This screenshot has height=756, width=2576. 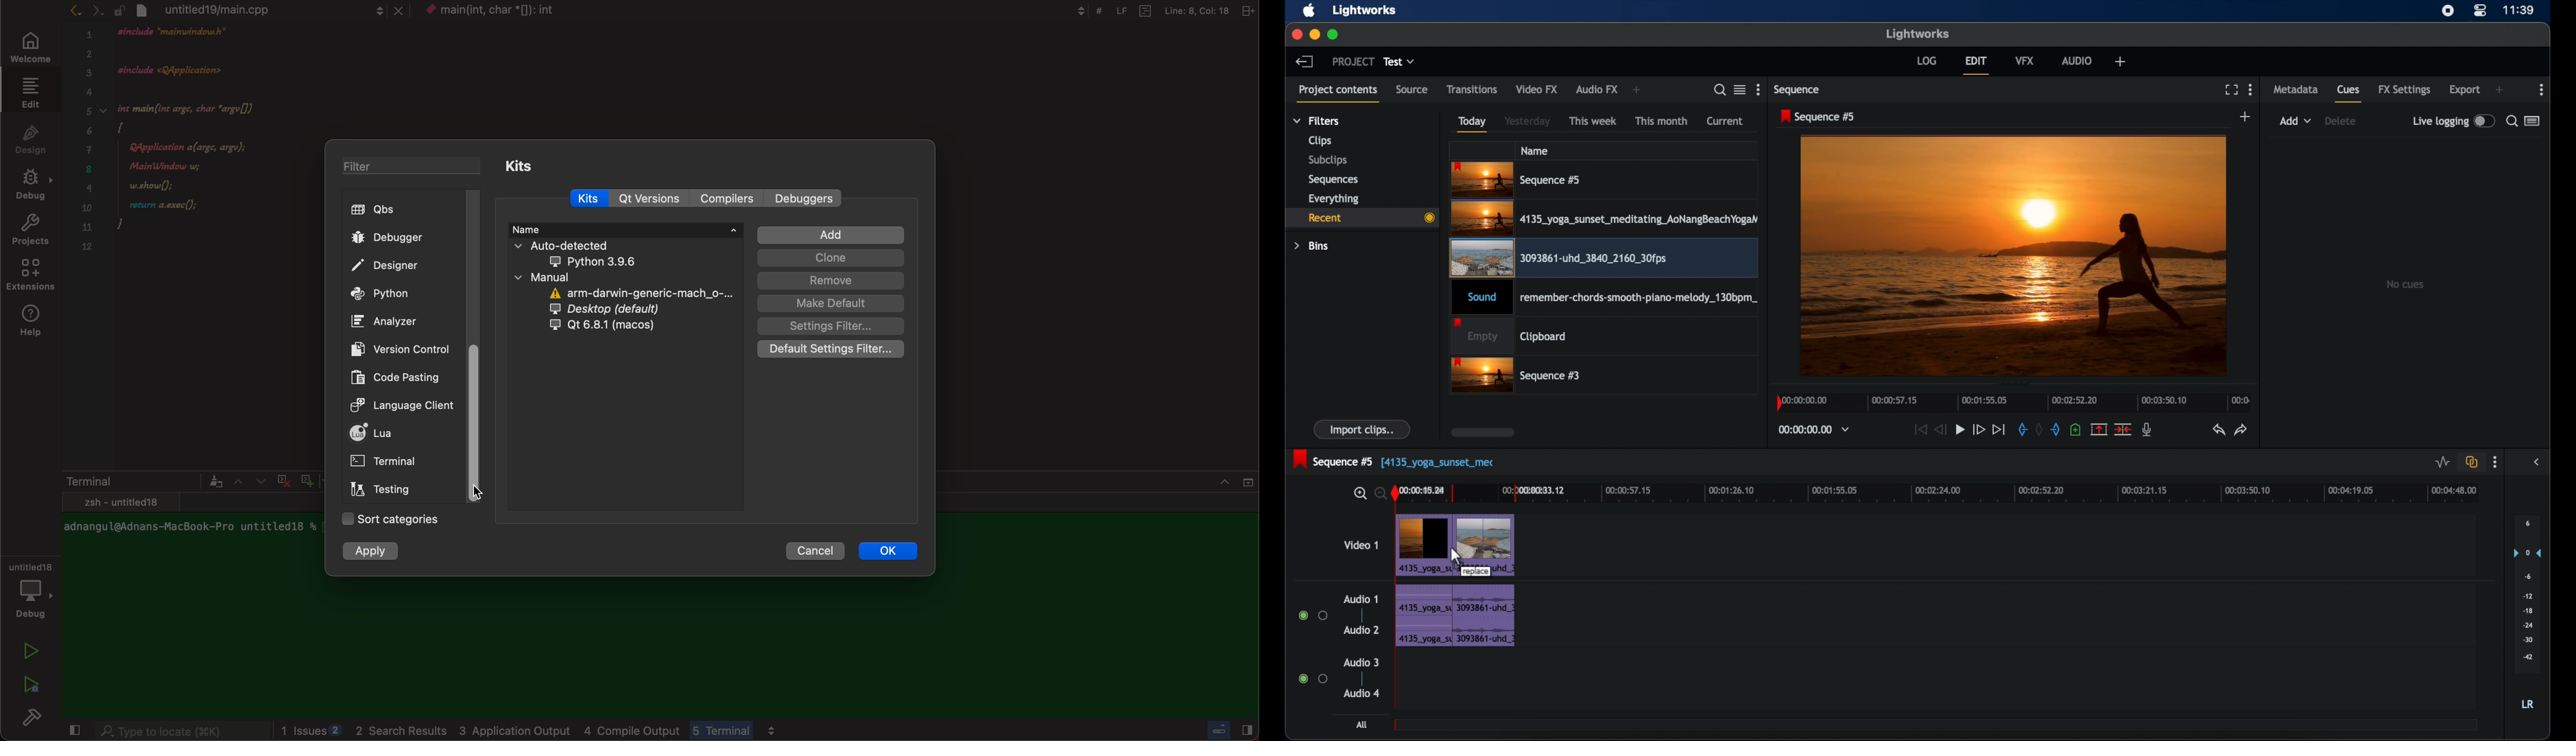 What do you see at coordinates (1368, 494) in the screenshot?
I see `zoom` at bounding box center [1368, 494].